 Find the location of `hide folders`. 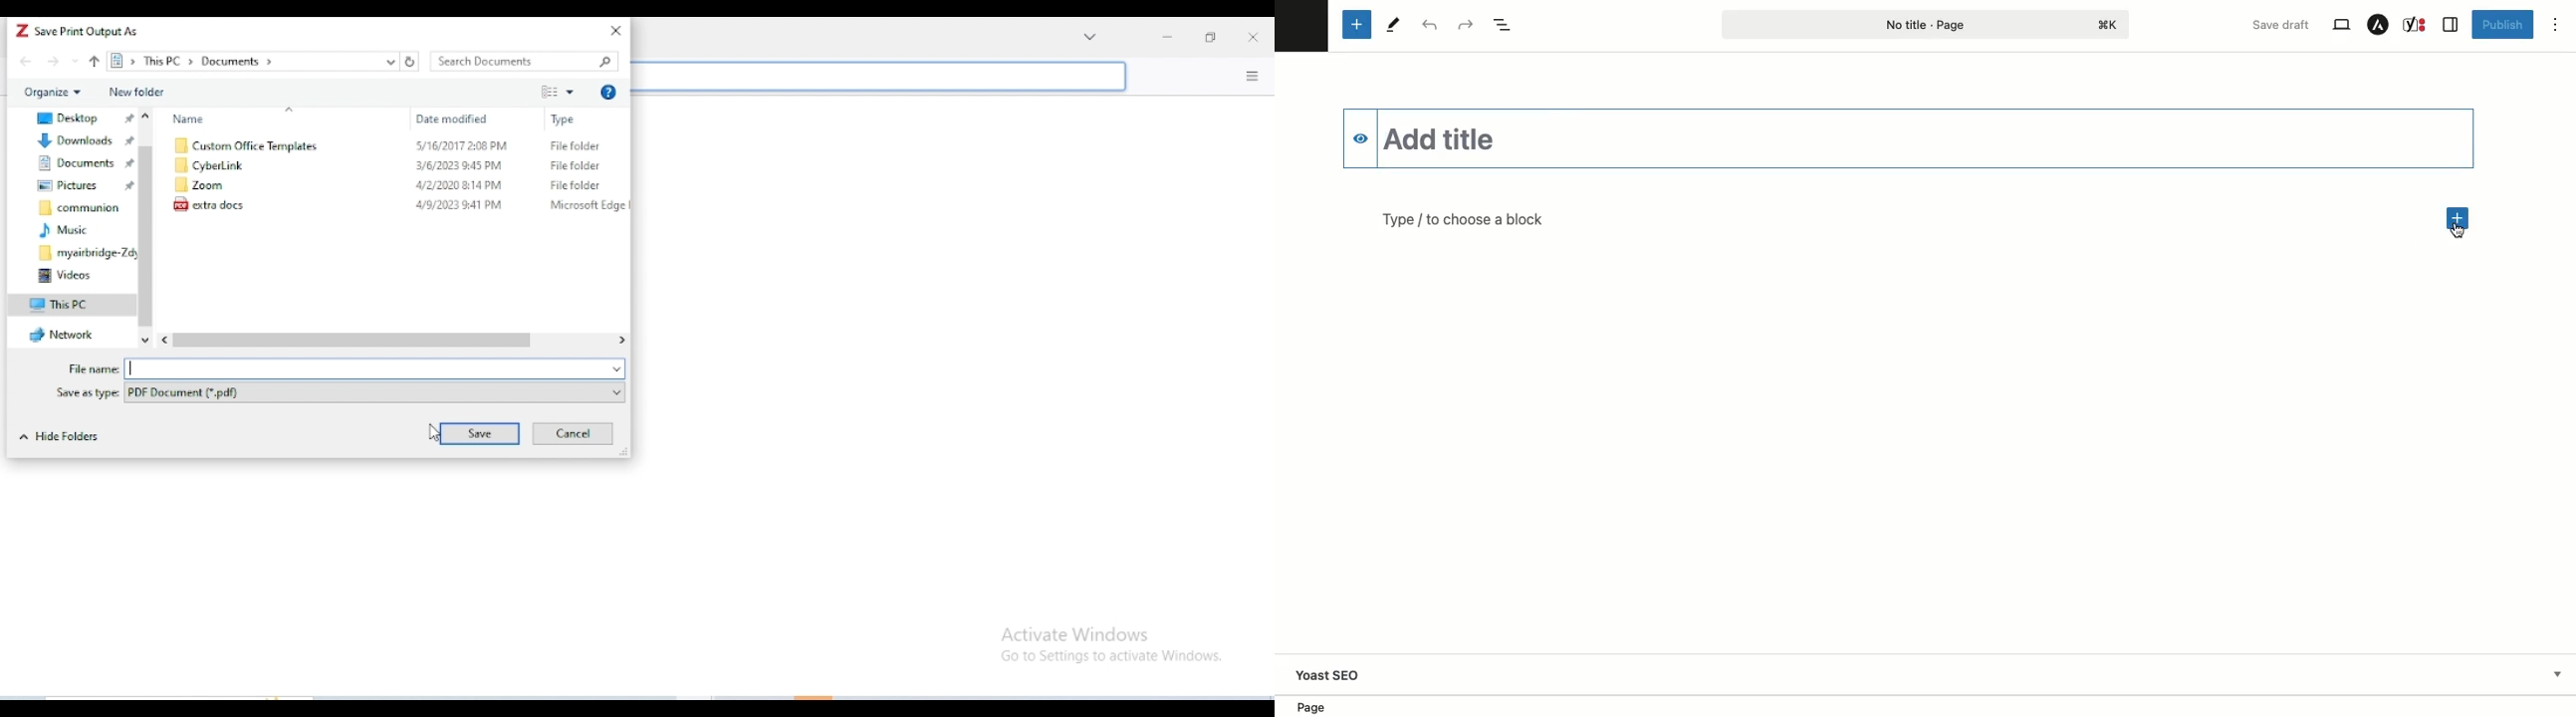

hide folders is located at coordinates (62, 437).